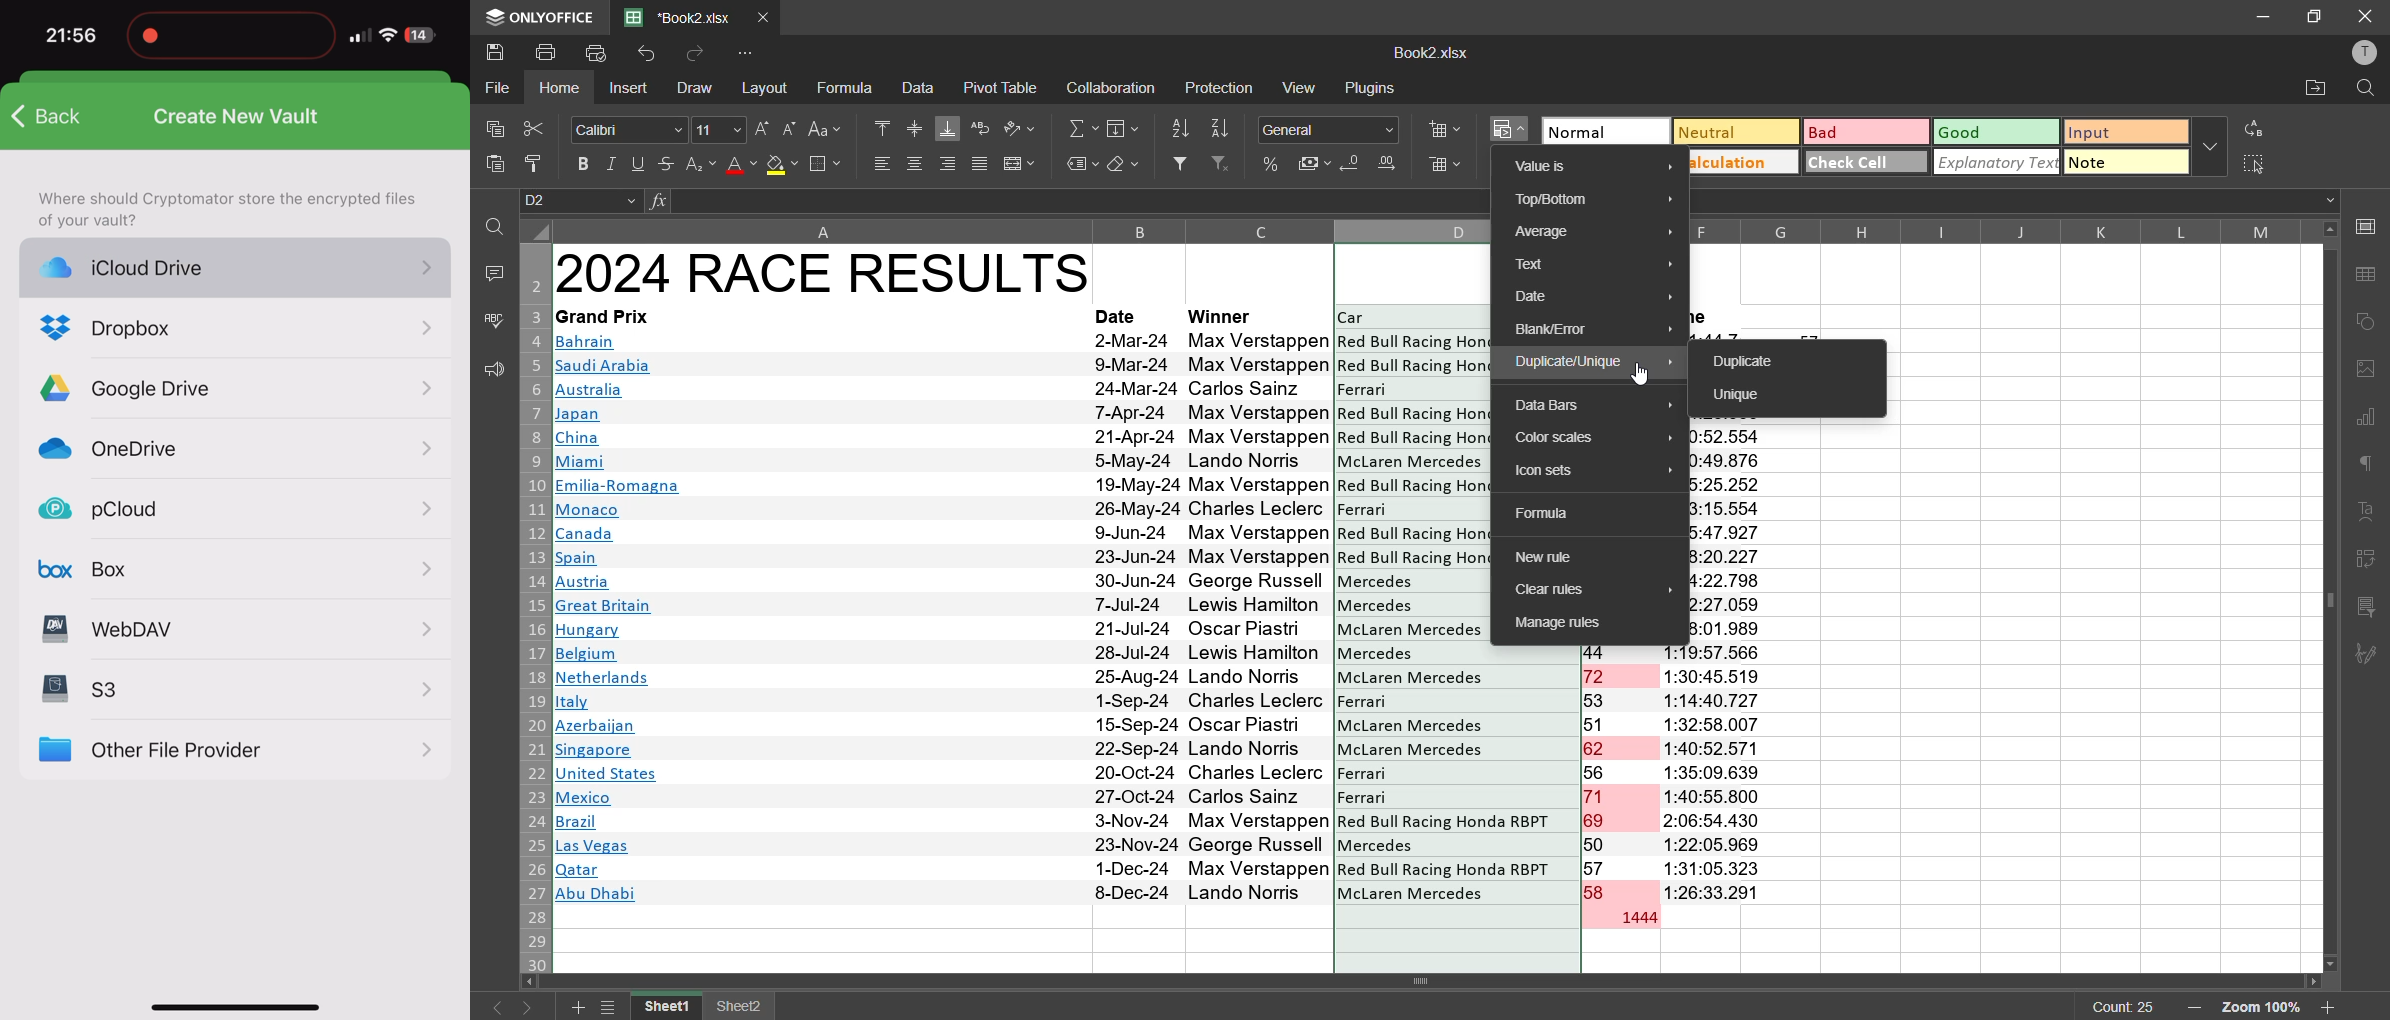 The height and width of the screenshot is (1036, 2408). I want to click on date, so click(1595, 298).